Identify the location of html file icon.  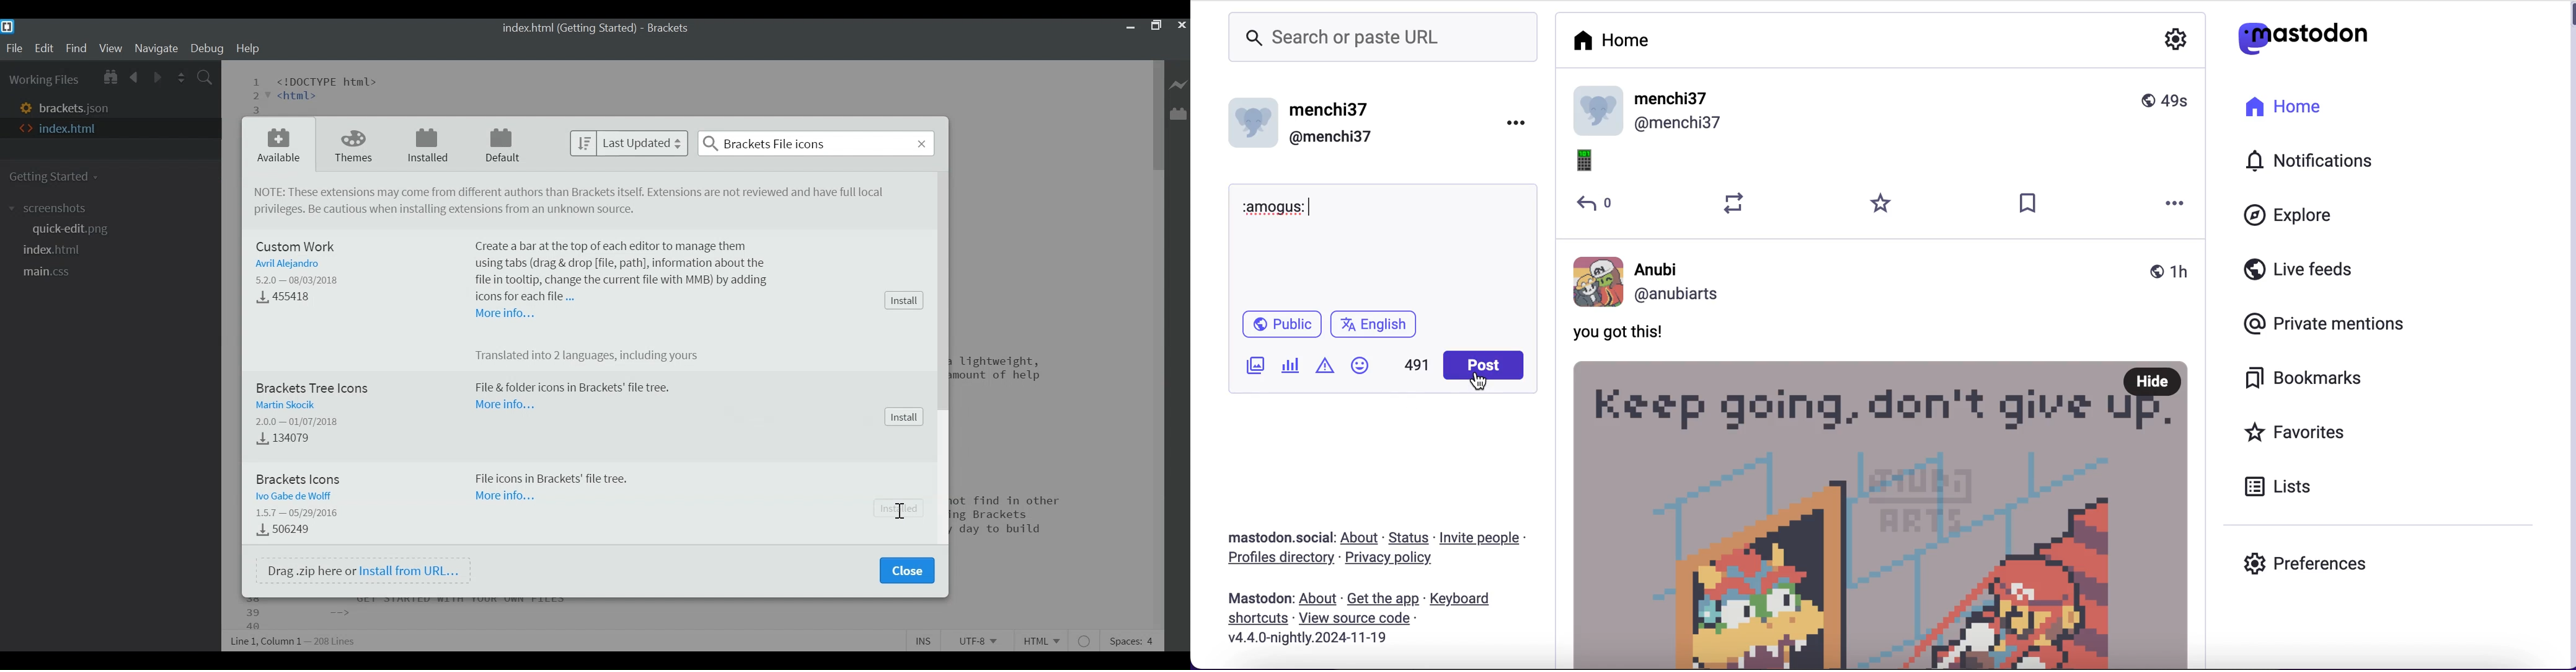
(24, 128).